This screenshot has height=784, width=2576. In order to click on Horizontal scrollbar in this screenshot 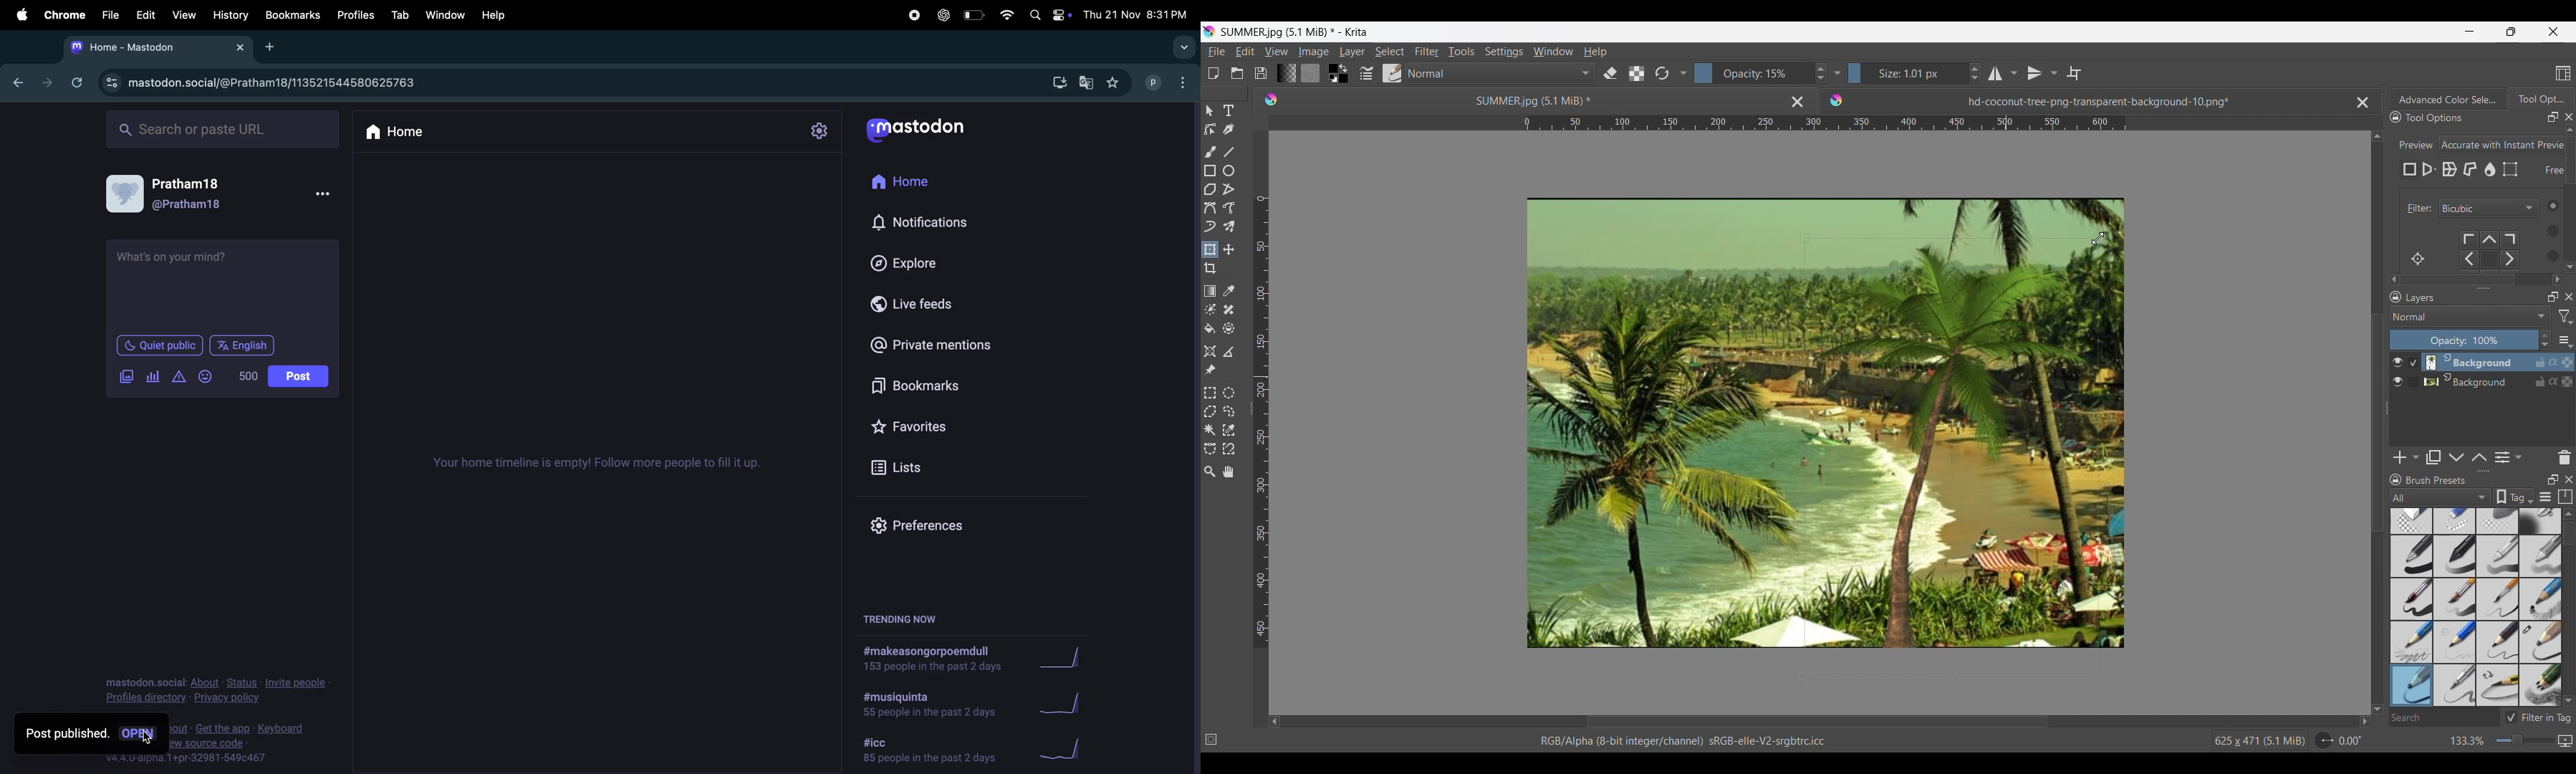, I will do `click(2477, 280)`.